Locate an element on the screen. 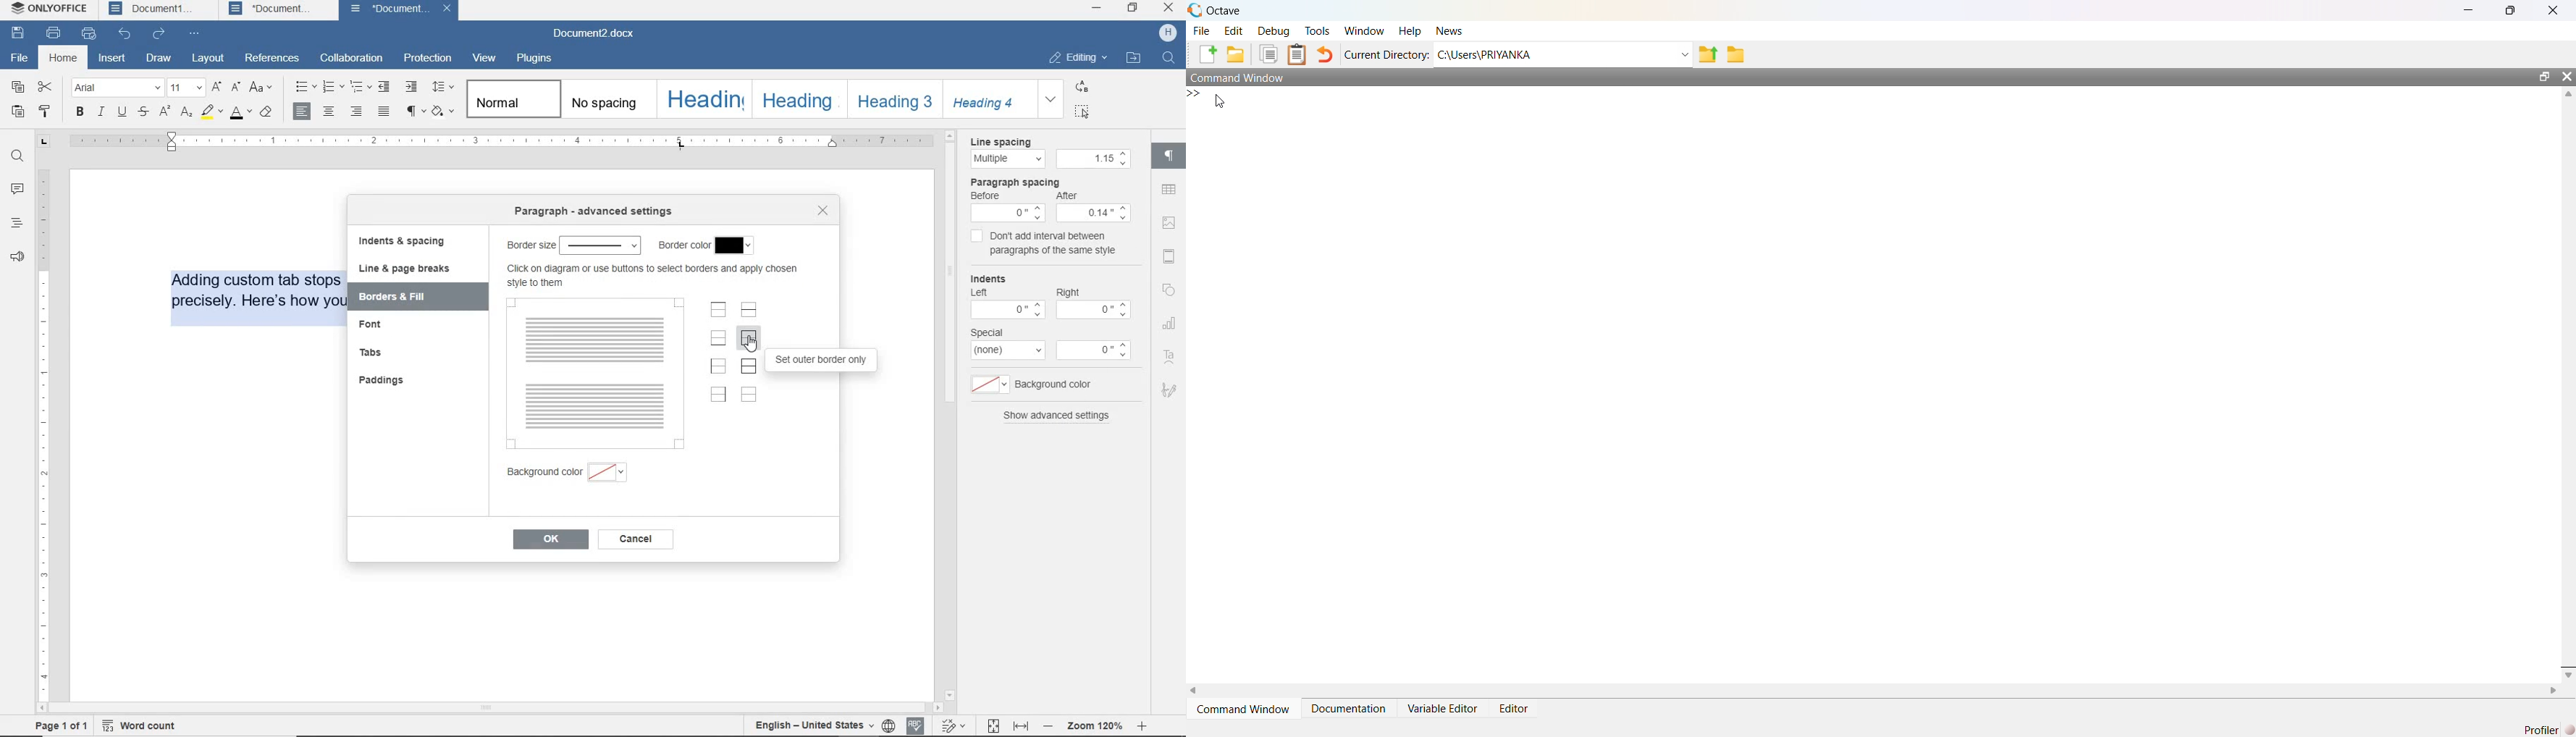 This screenshot has height=756, width=2576. border color menu is located at coordinates (738, 245).